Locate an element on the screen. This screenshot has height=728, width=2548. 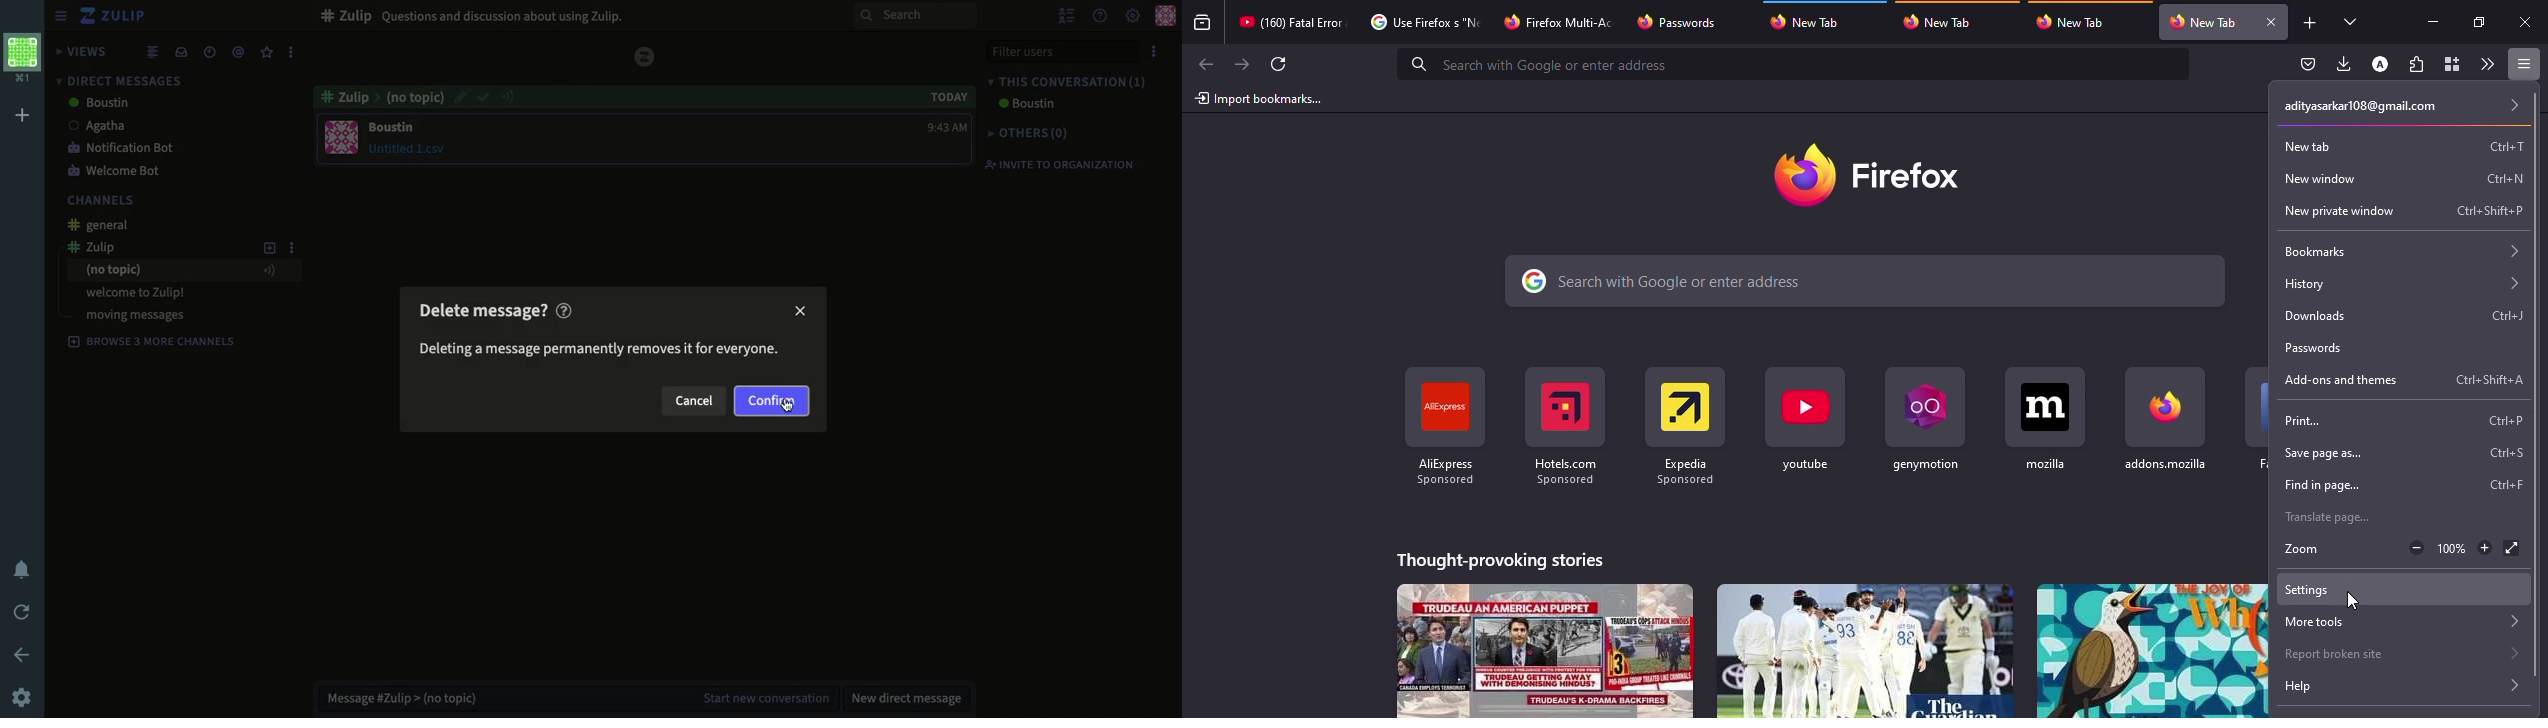
views is located at coordinates (83, 51).